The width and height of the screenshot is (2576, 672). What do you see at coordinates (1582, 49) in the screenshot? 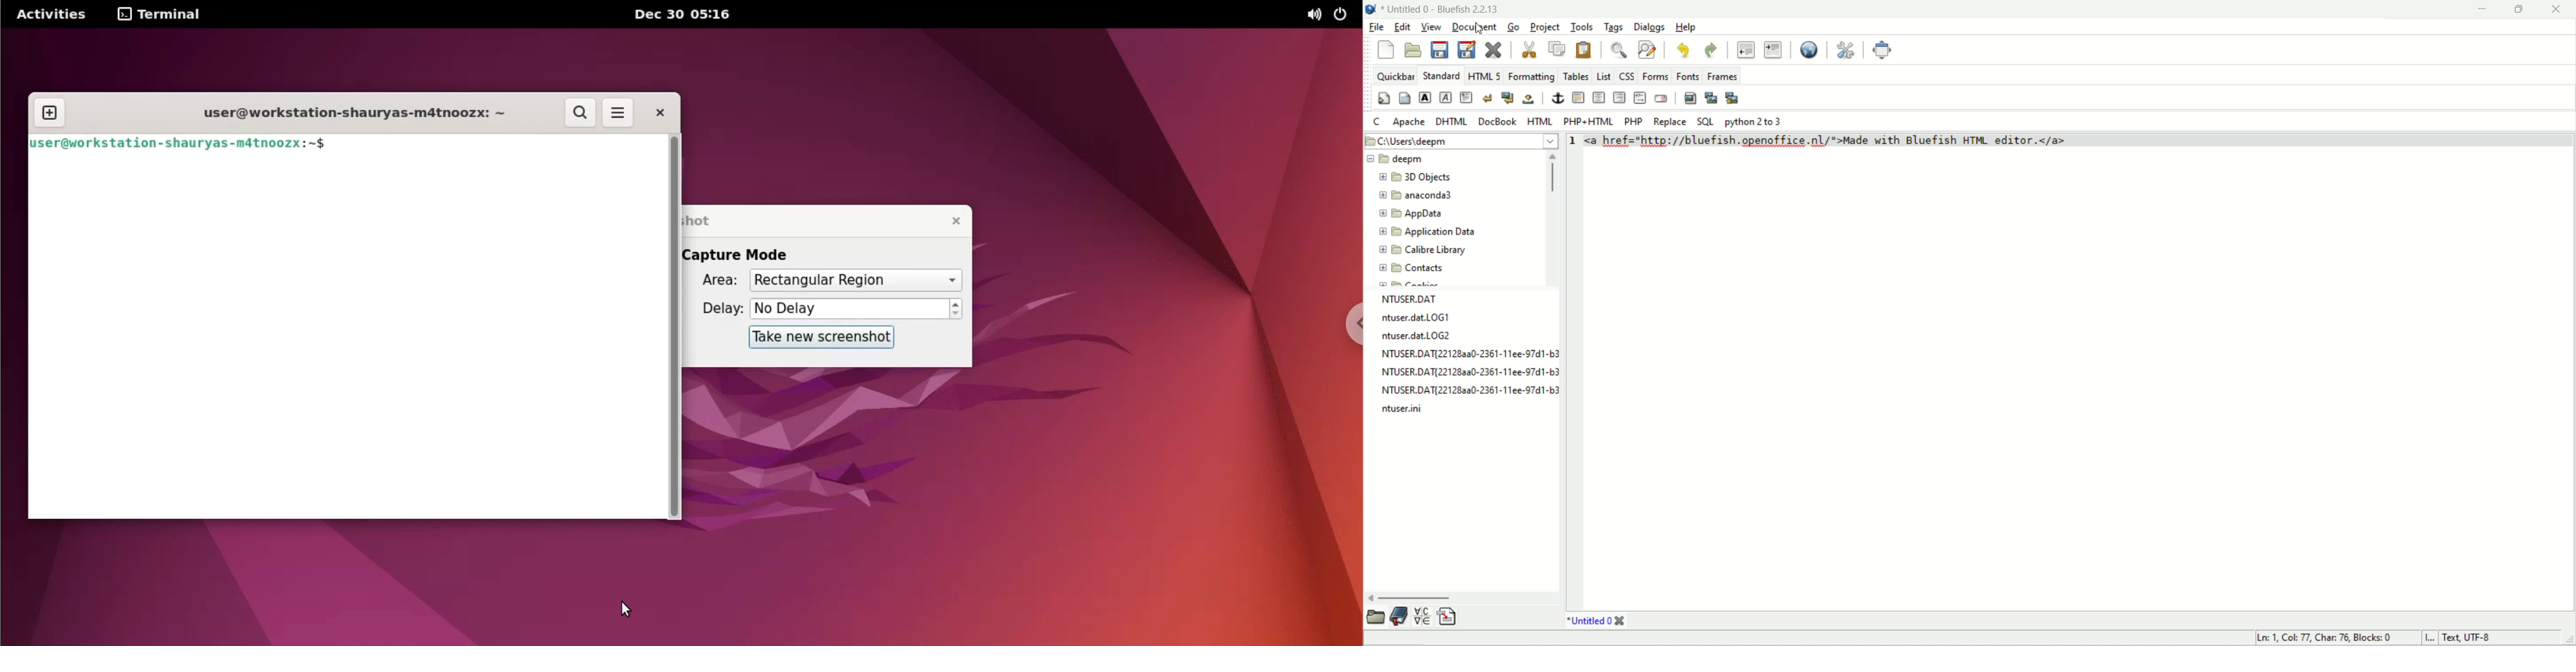
I see `paste` at bounding box center [1582, 49].